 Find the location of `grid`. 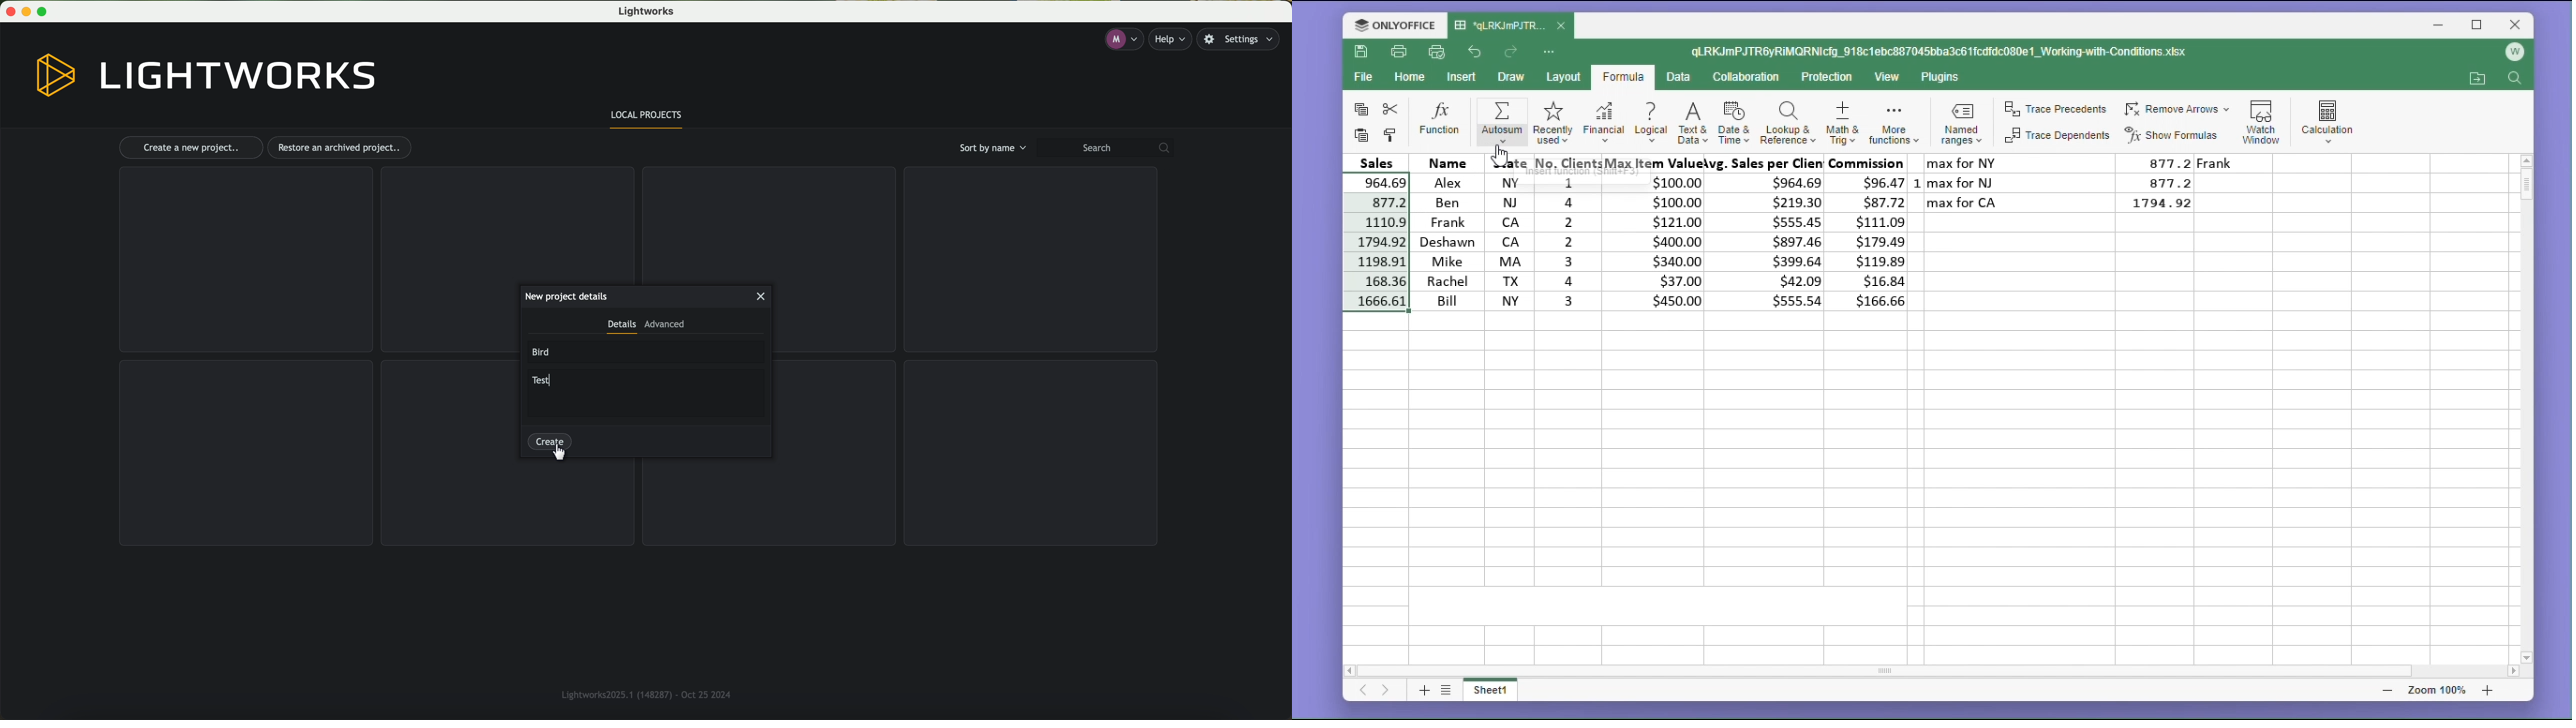

grid is located at coordinates (771, 500).